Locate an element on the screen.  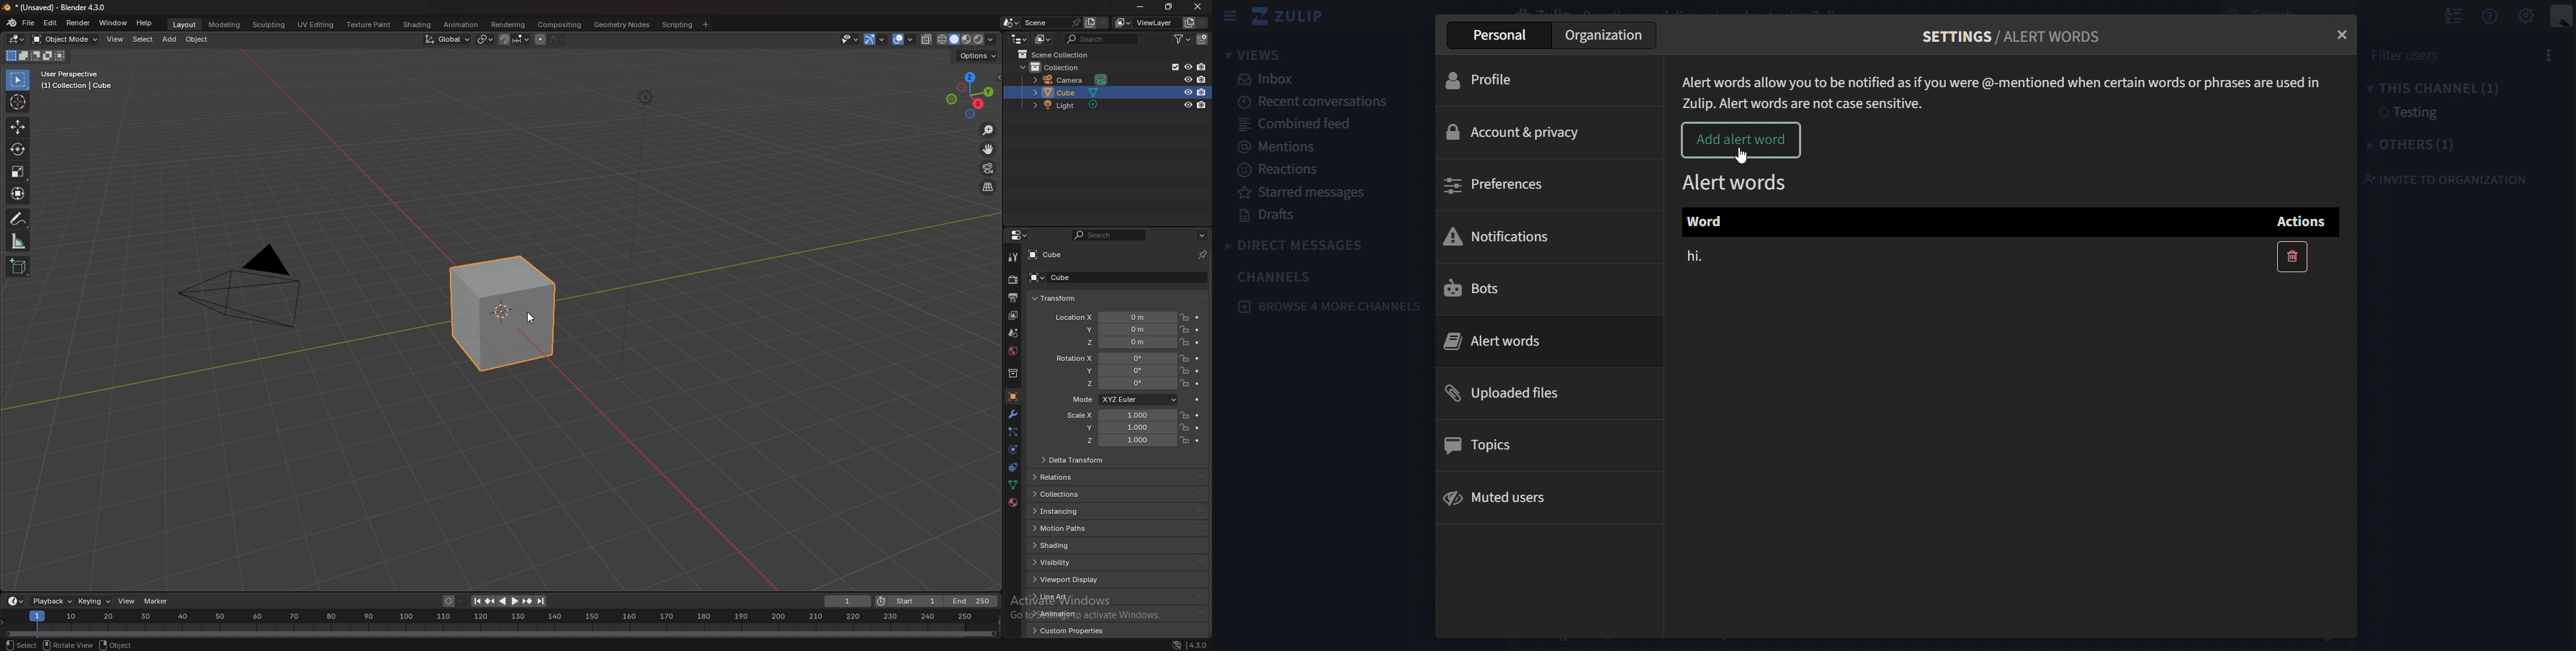
options is located at coordinates (977, 56).